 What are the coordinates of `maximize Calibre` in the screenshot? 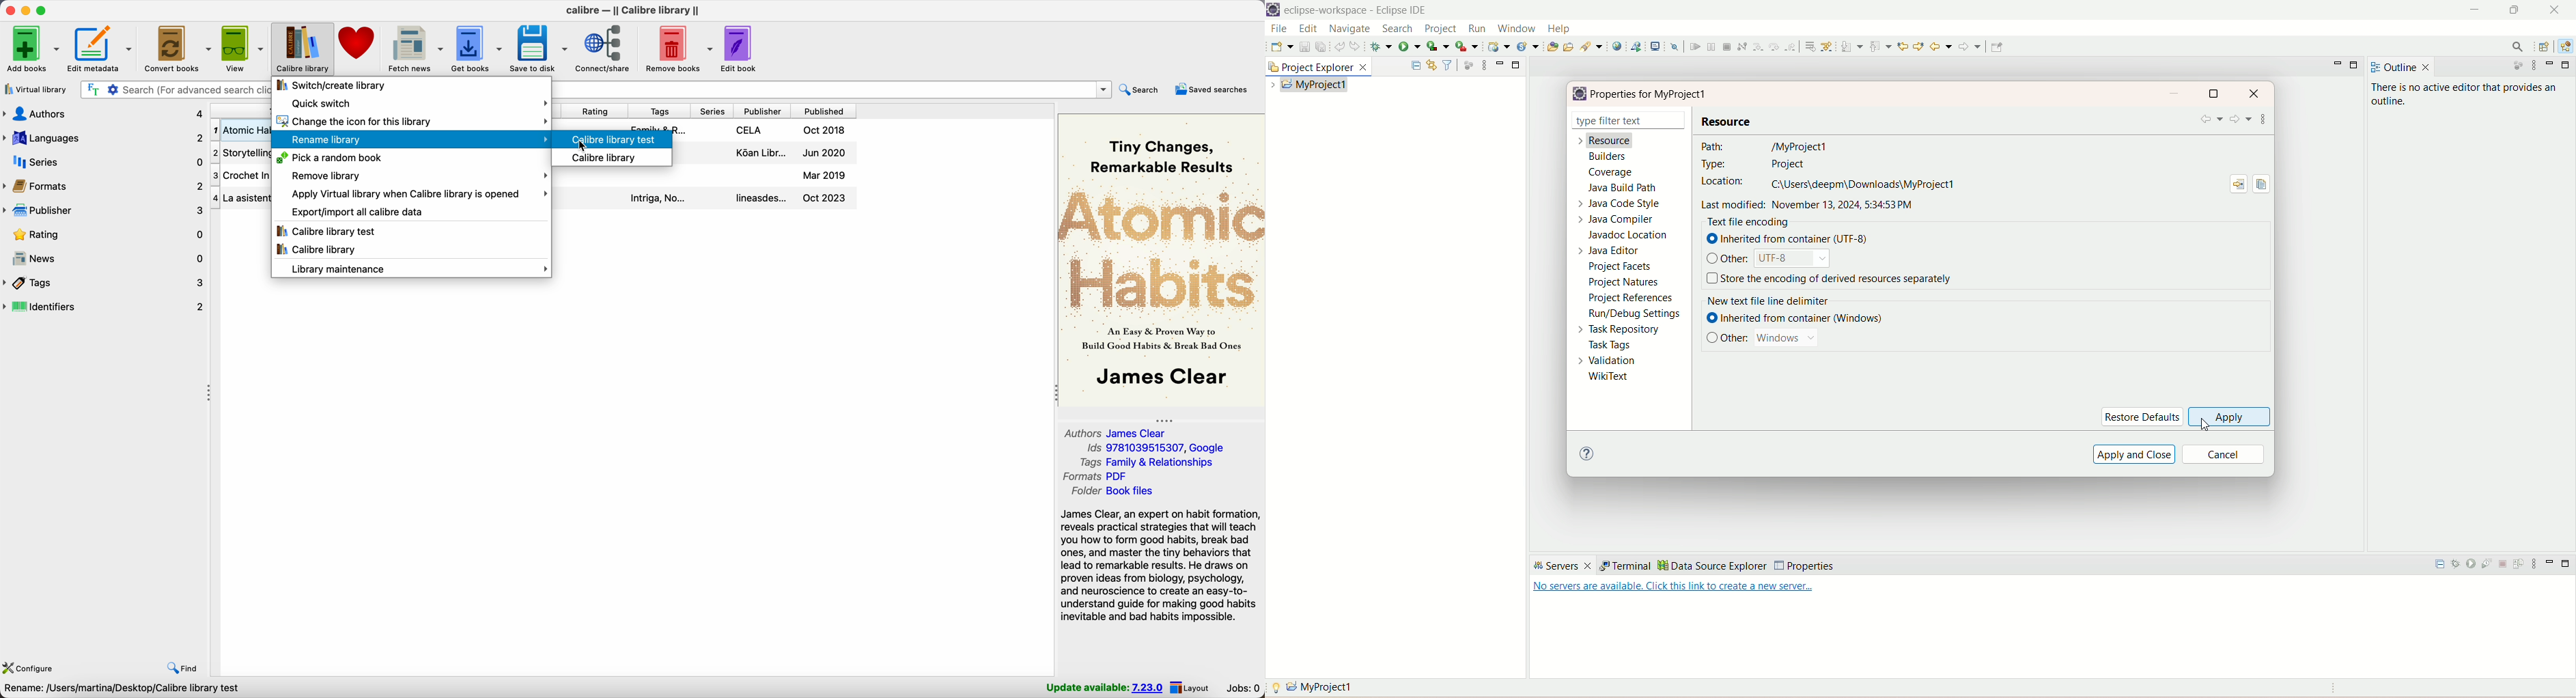 It's located at (43, 9).